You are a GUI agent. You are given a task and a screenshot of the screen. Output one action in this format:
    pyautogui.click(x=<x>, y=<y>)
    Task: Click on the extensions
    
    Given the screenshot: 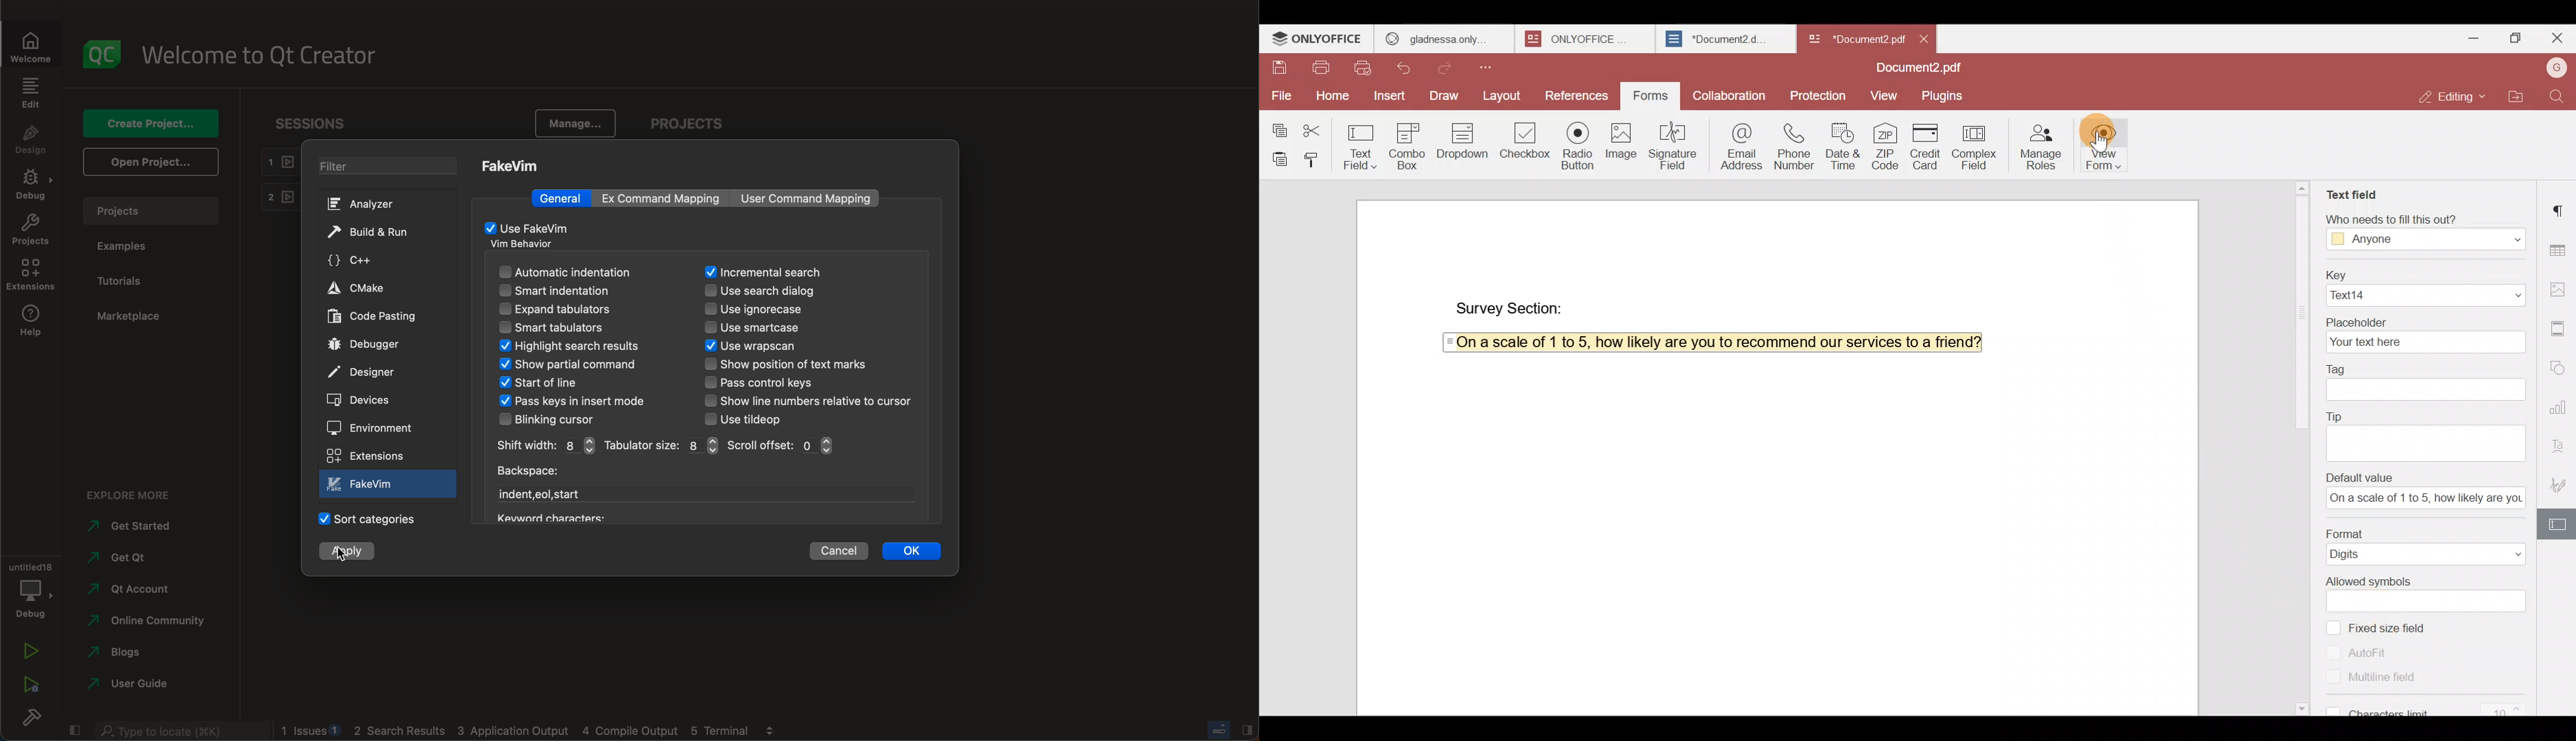 What is the action you would take?
    pyautogui.click(x=32, y=274)
    